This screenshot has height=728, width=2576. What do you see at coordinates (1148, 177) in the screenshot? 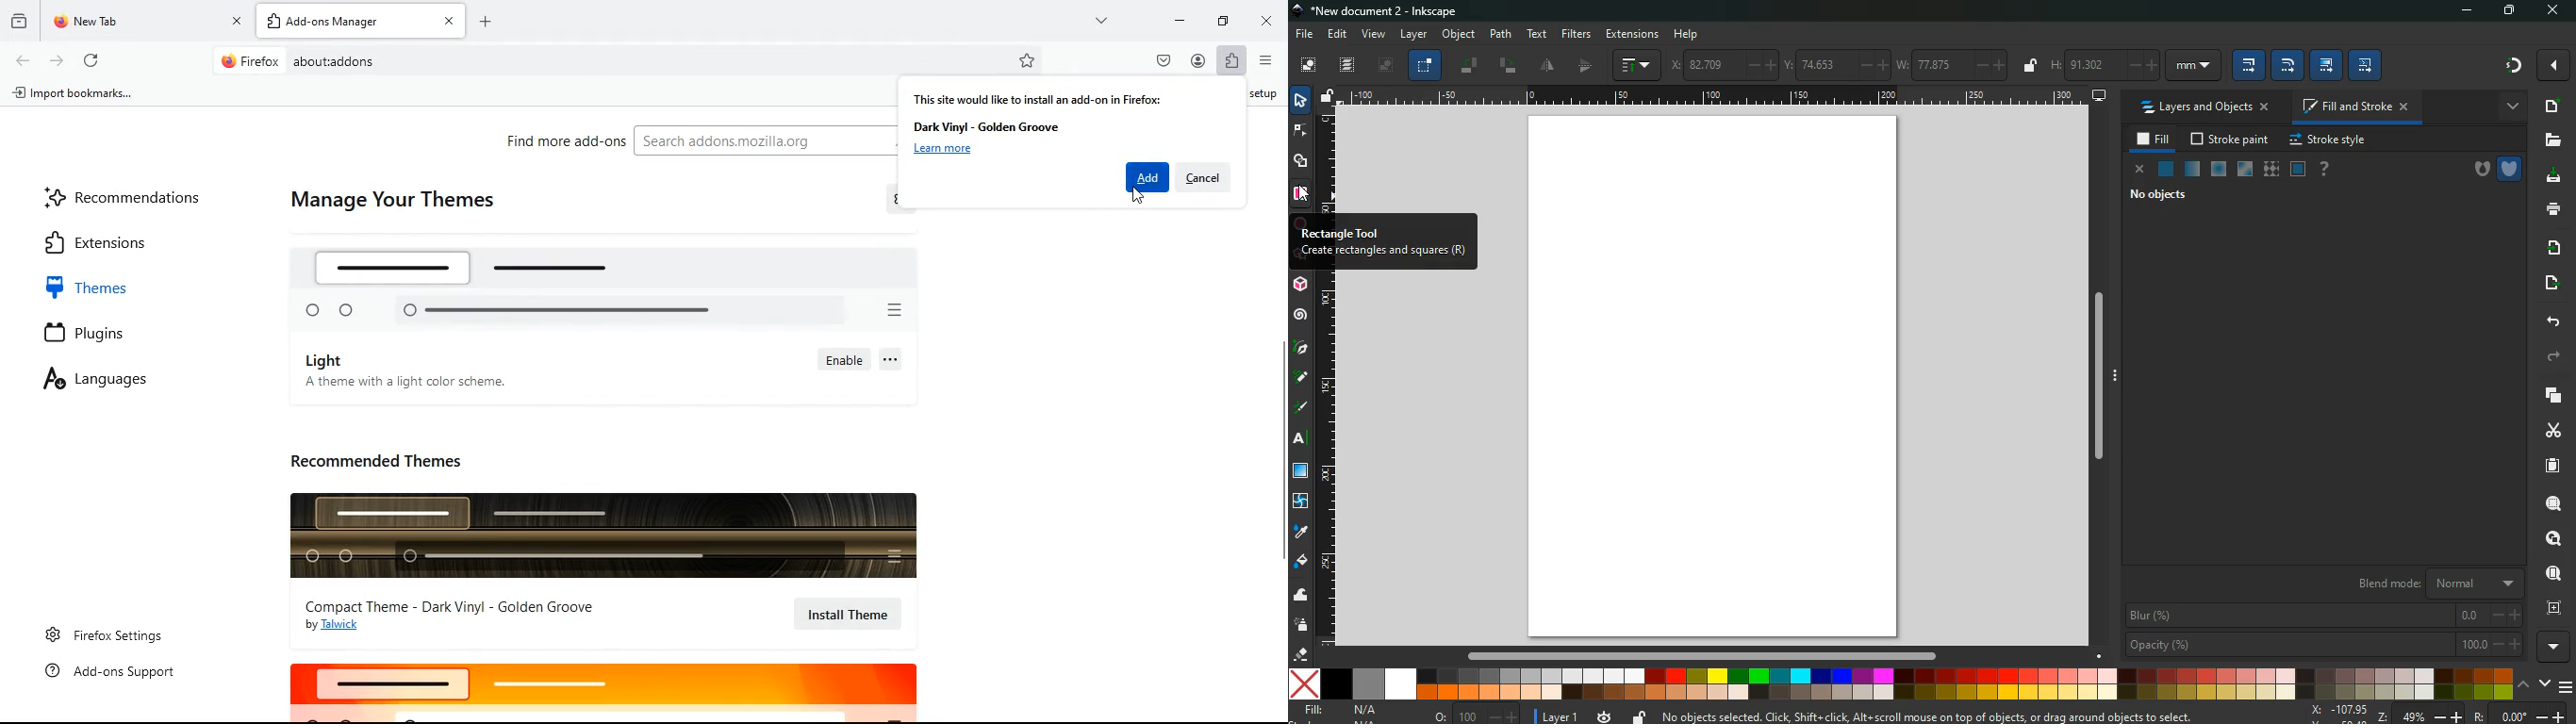
I see `add` at bounding box center [1148, 177].